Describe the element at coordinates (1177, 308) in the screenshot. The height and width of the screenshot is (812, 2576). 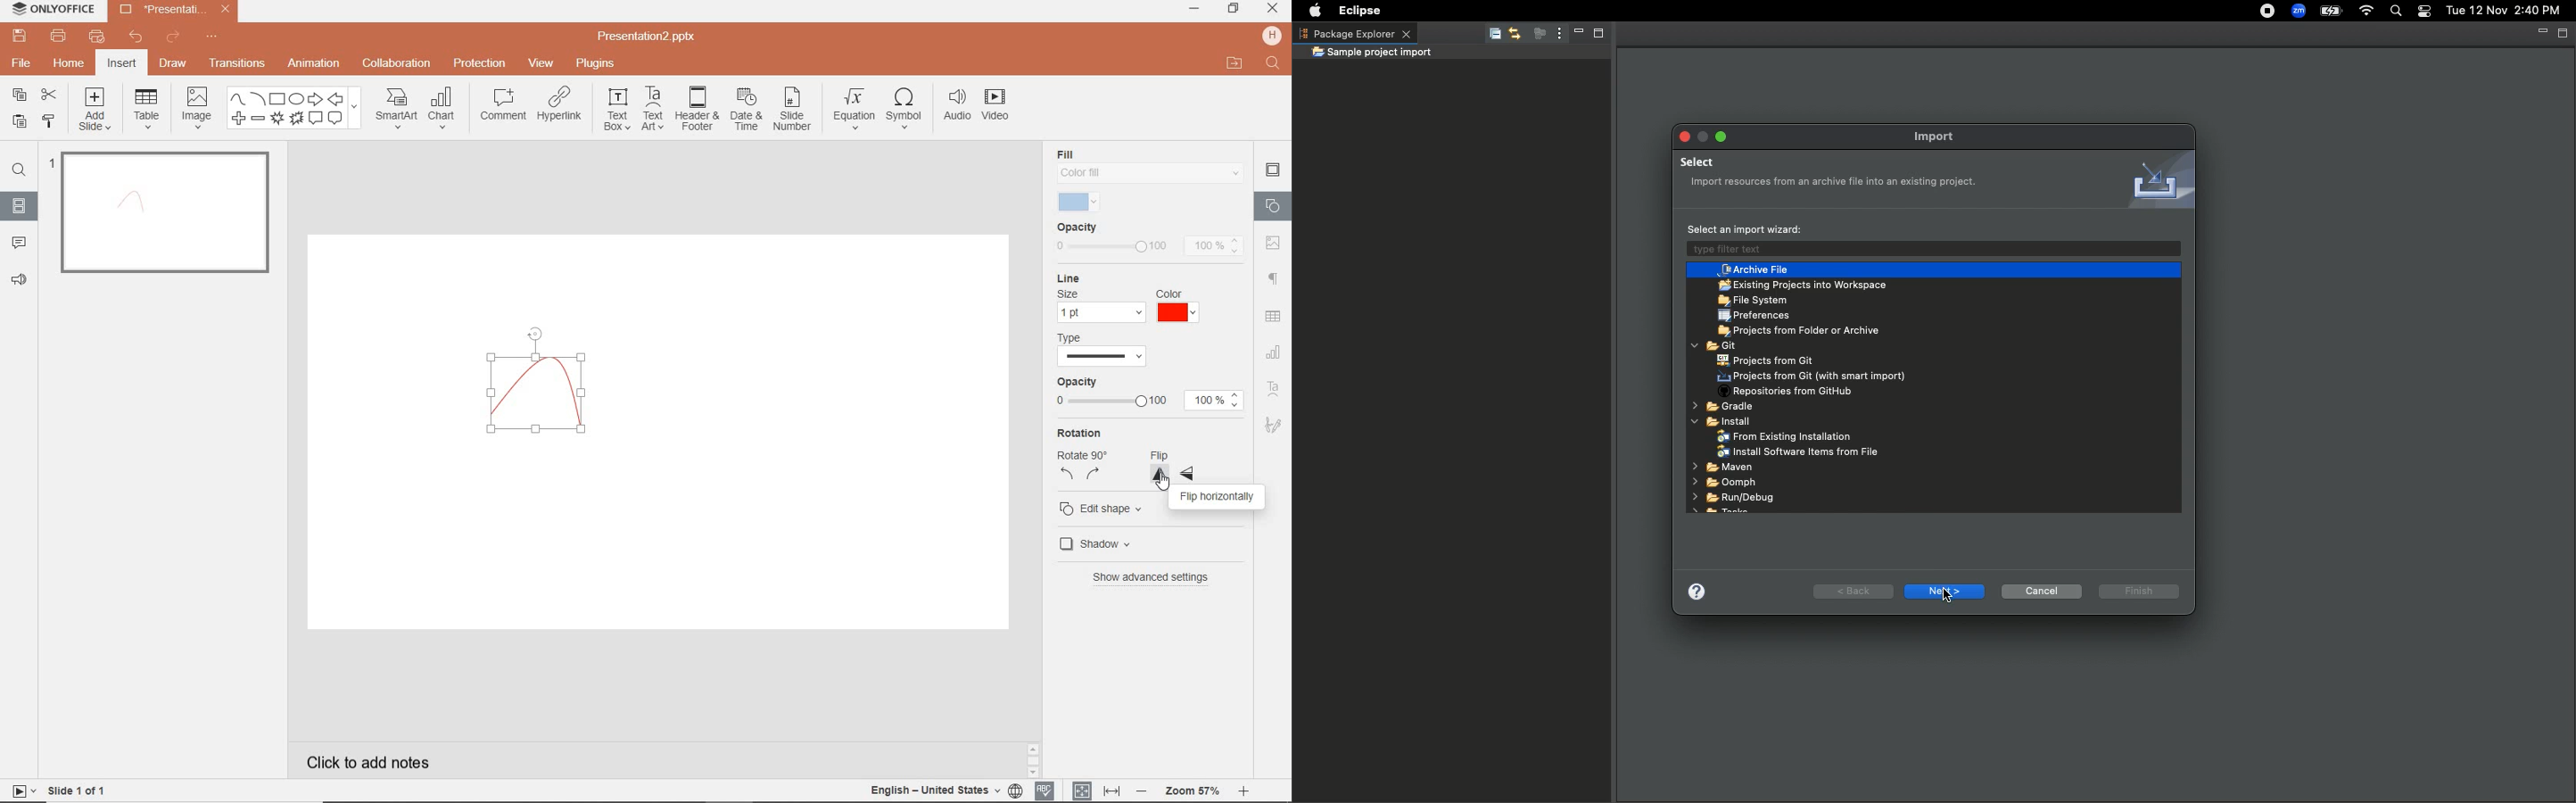
I see `red` at that location.